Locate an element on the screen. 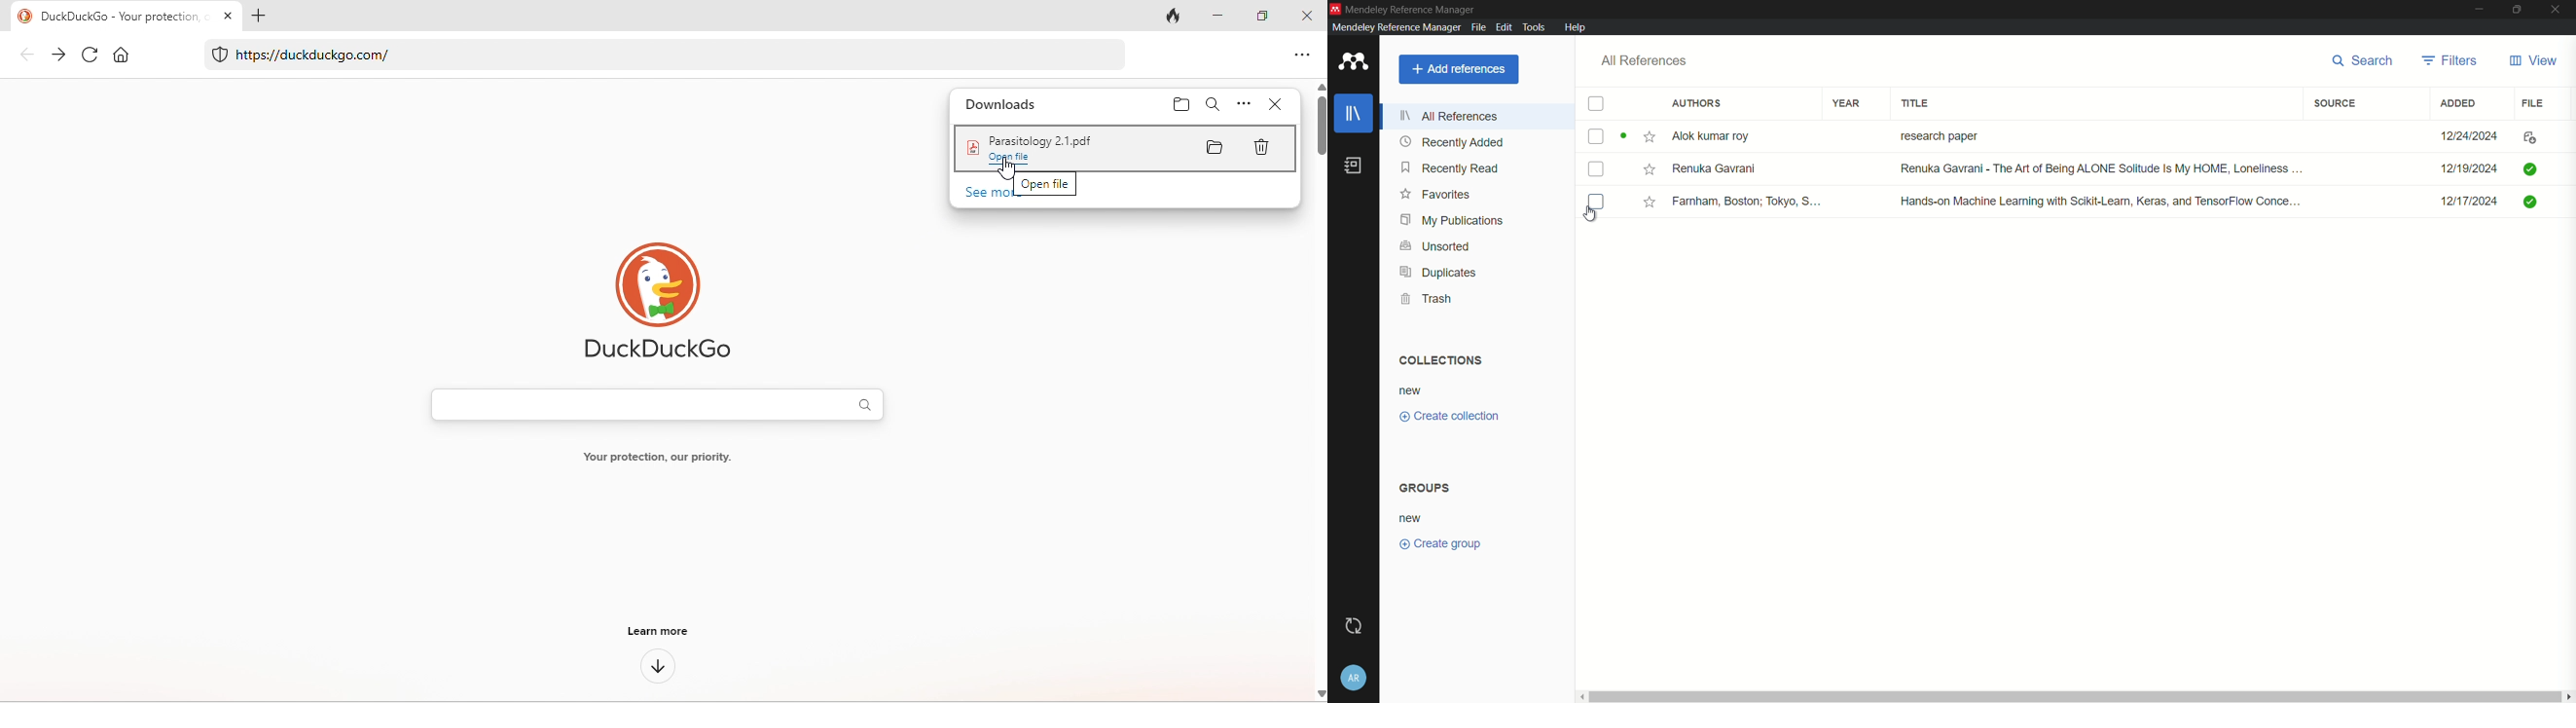  search is located at coordinates (2364, 61).